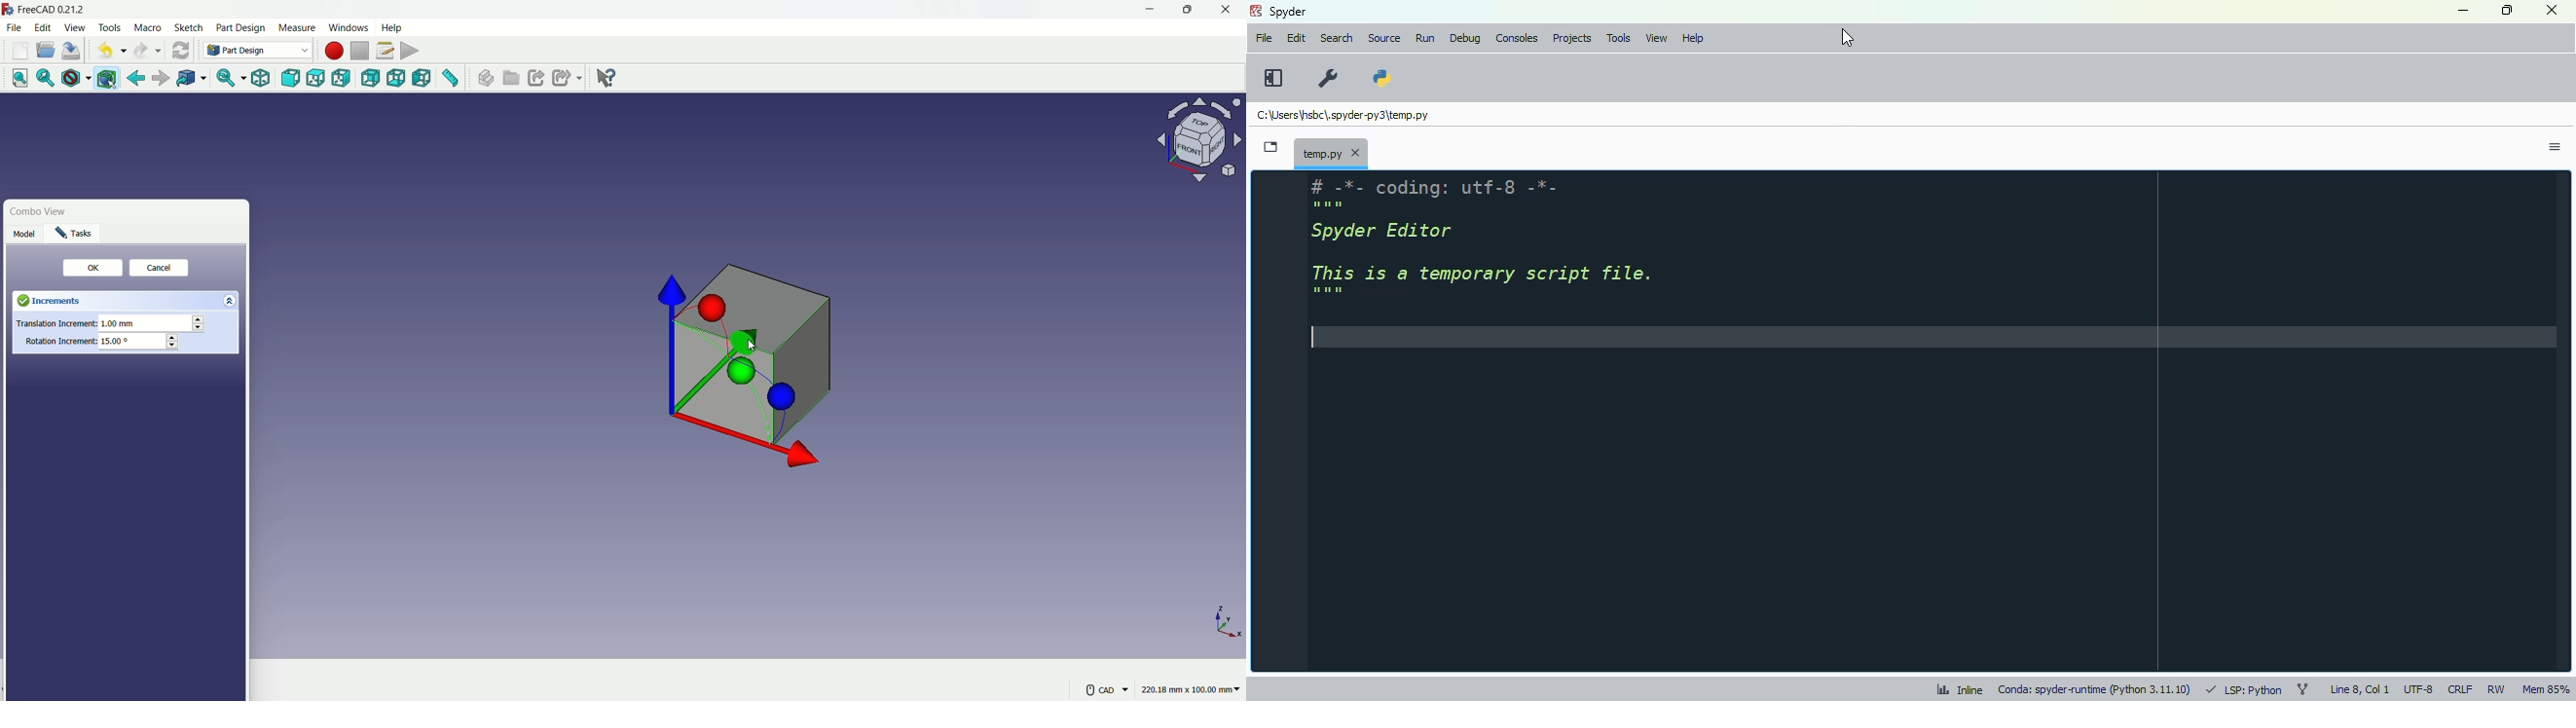 The image size is (2576, 728). What do you see at coordinates (1332, 152) in the screenshot?
I see `temporary file` at bounding box center [1332, 152].